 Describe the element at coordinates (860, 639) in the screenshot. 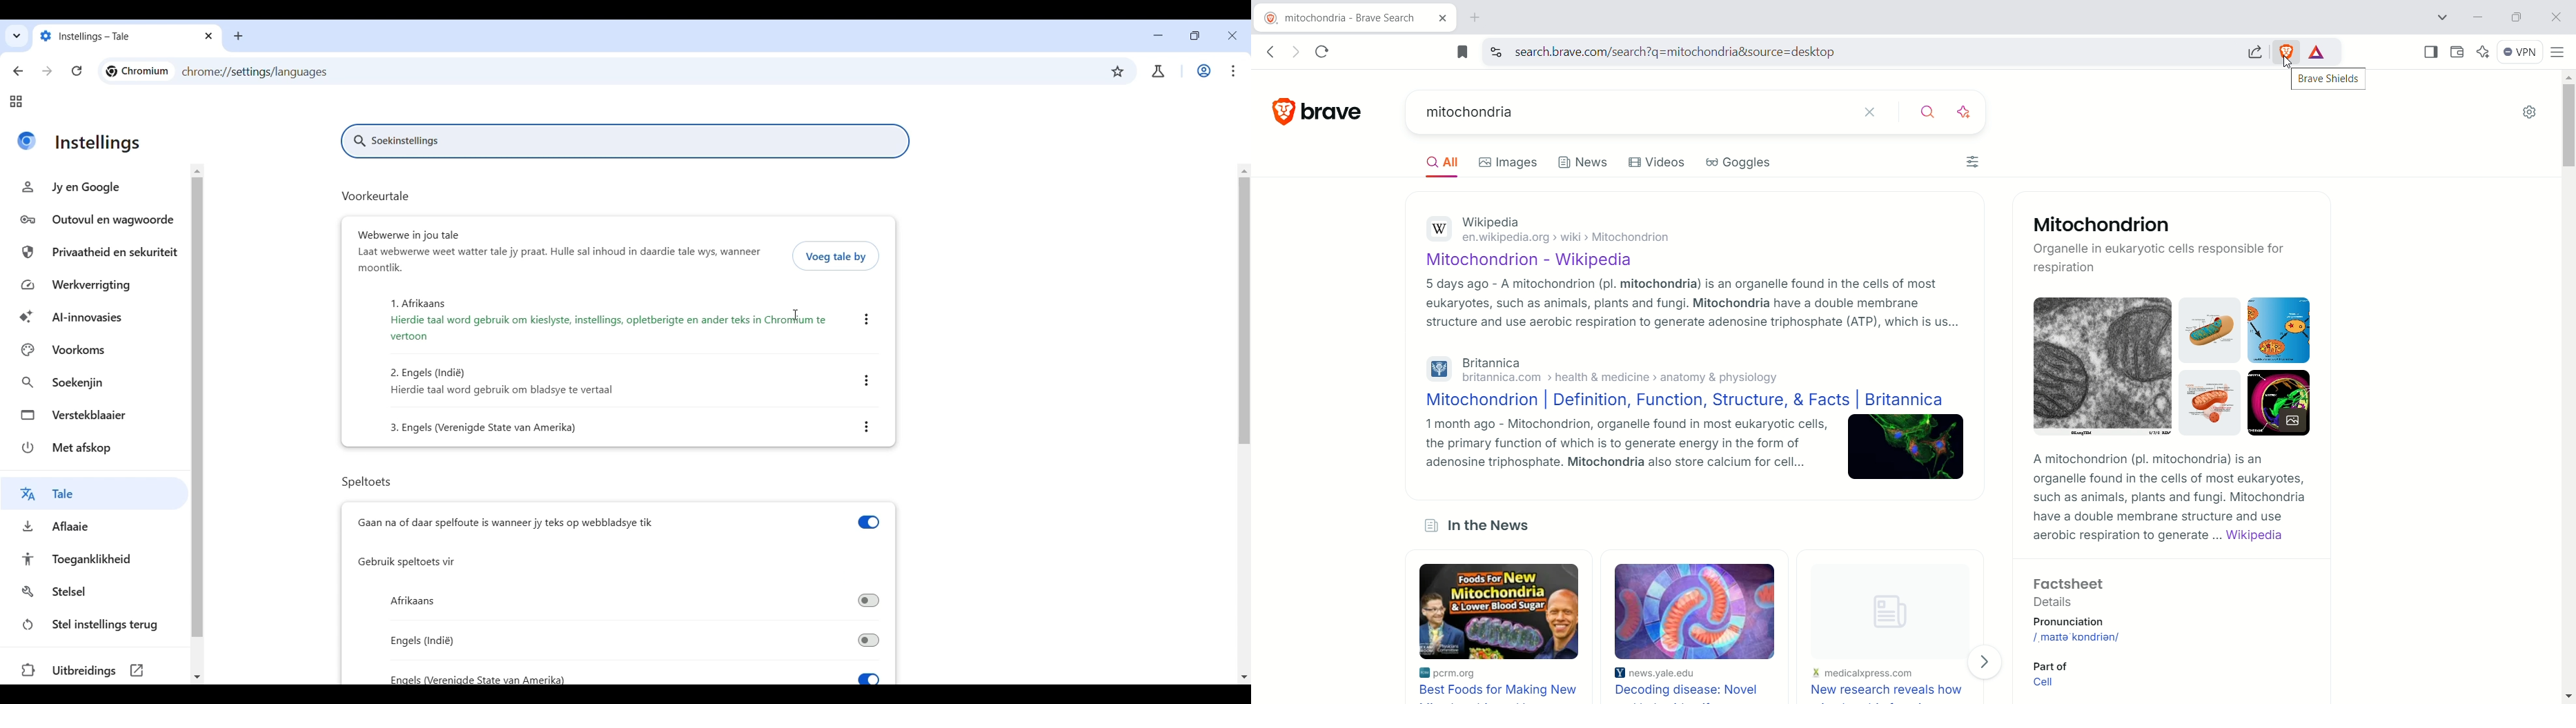

I see `toggle switch` at that location.